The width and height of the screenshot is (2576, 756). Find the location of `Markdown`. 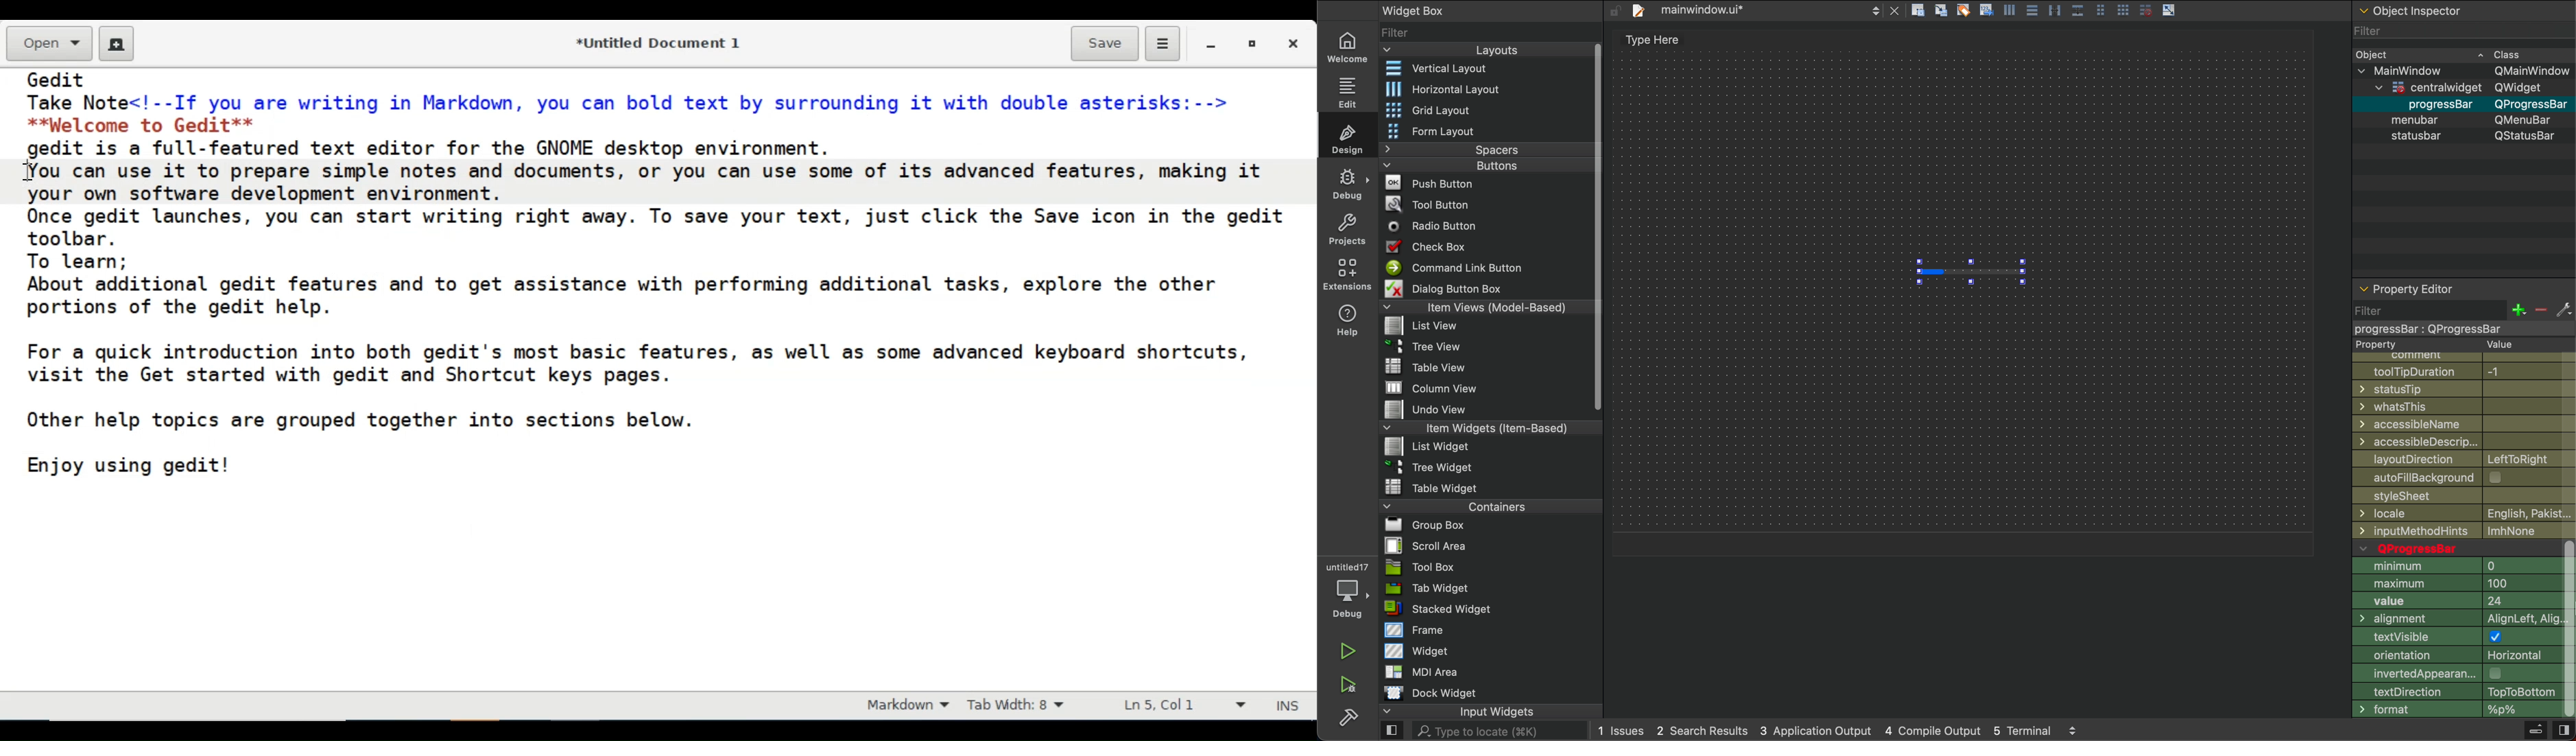

Markdown is located at coordinates (904, 706).